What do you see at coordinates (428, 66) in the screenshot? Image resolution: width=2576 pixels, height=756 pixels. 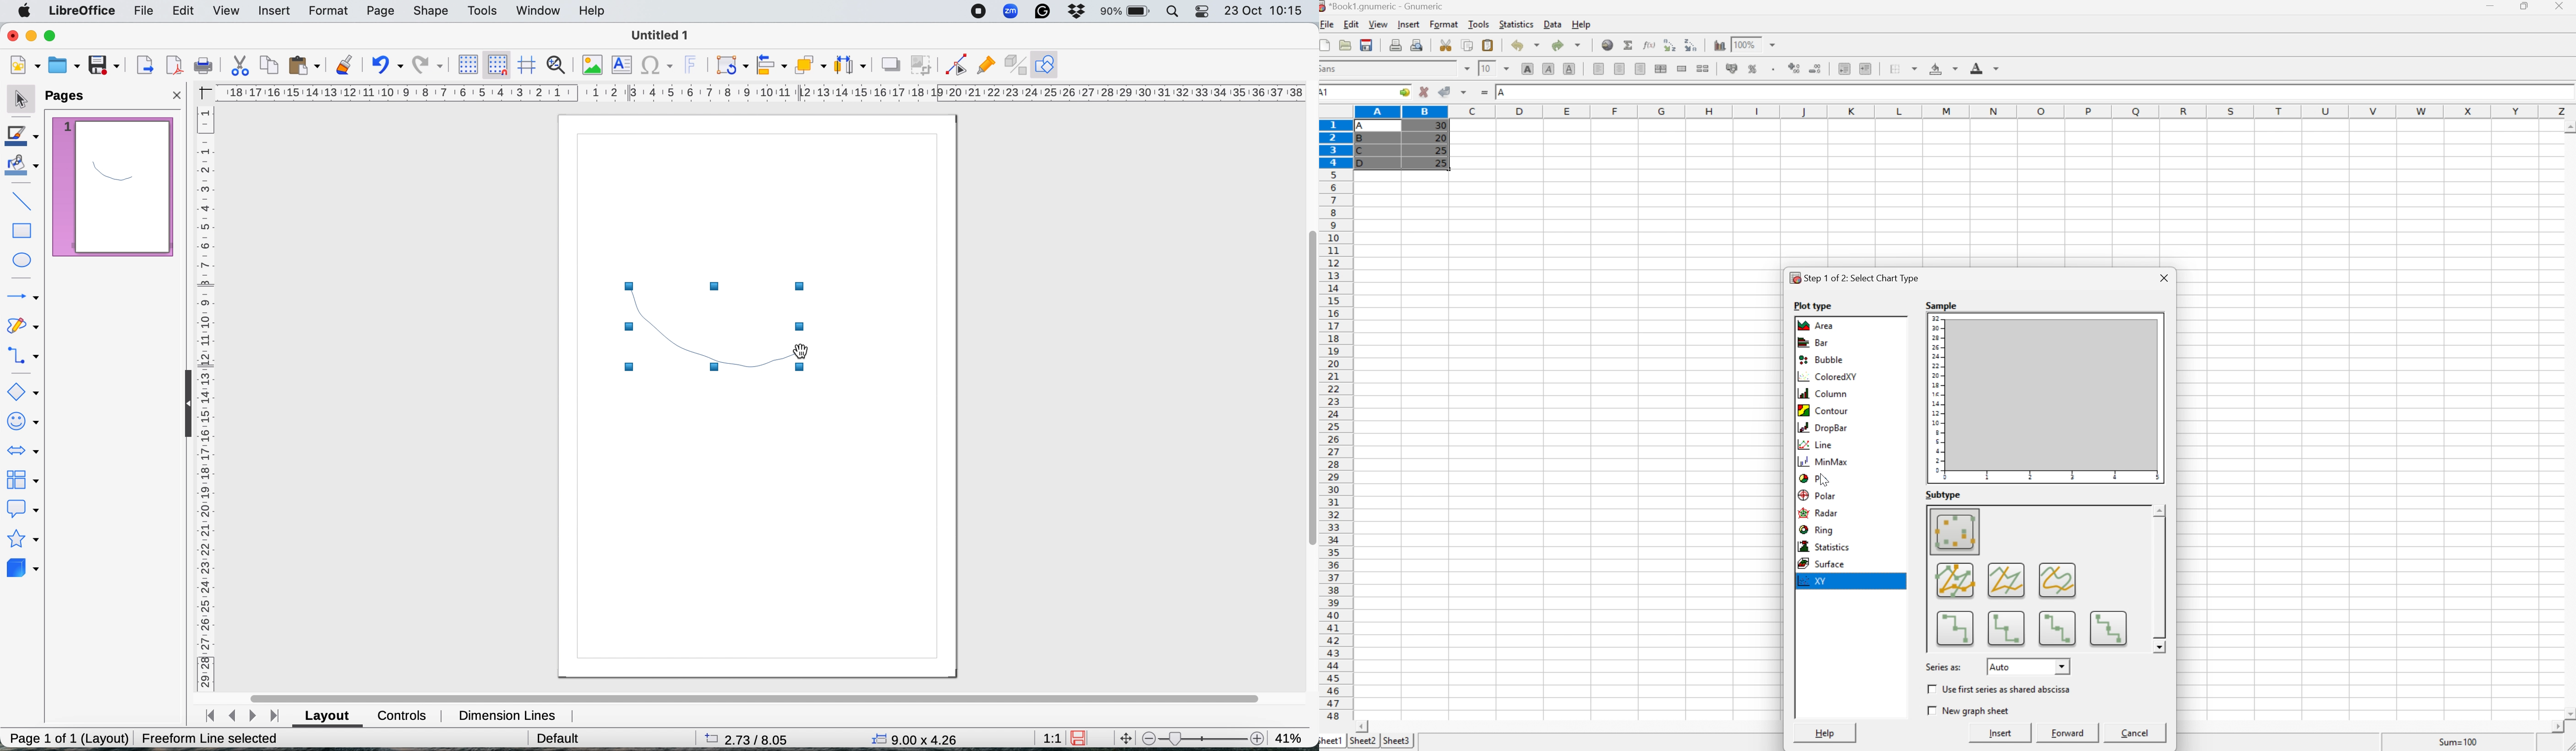 I see `redo` at bounding box center [428, 66].